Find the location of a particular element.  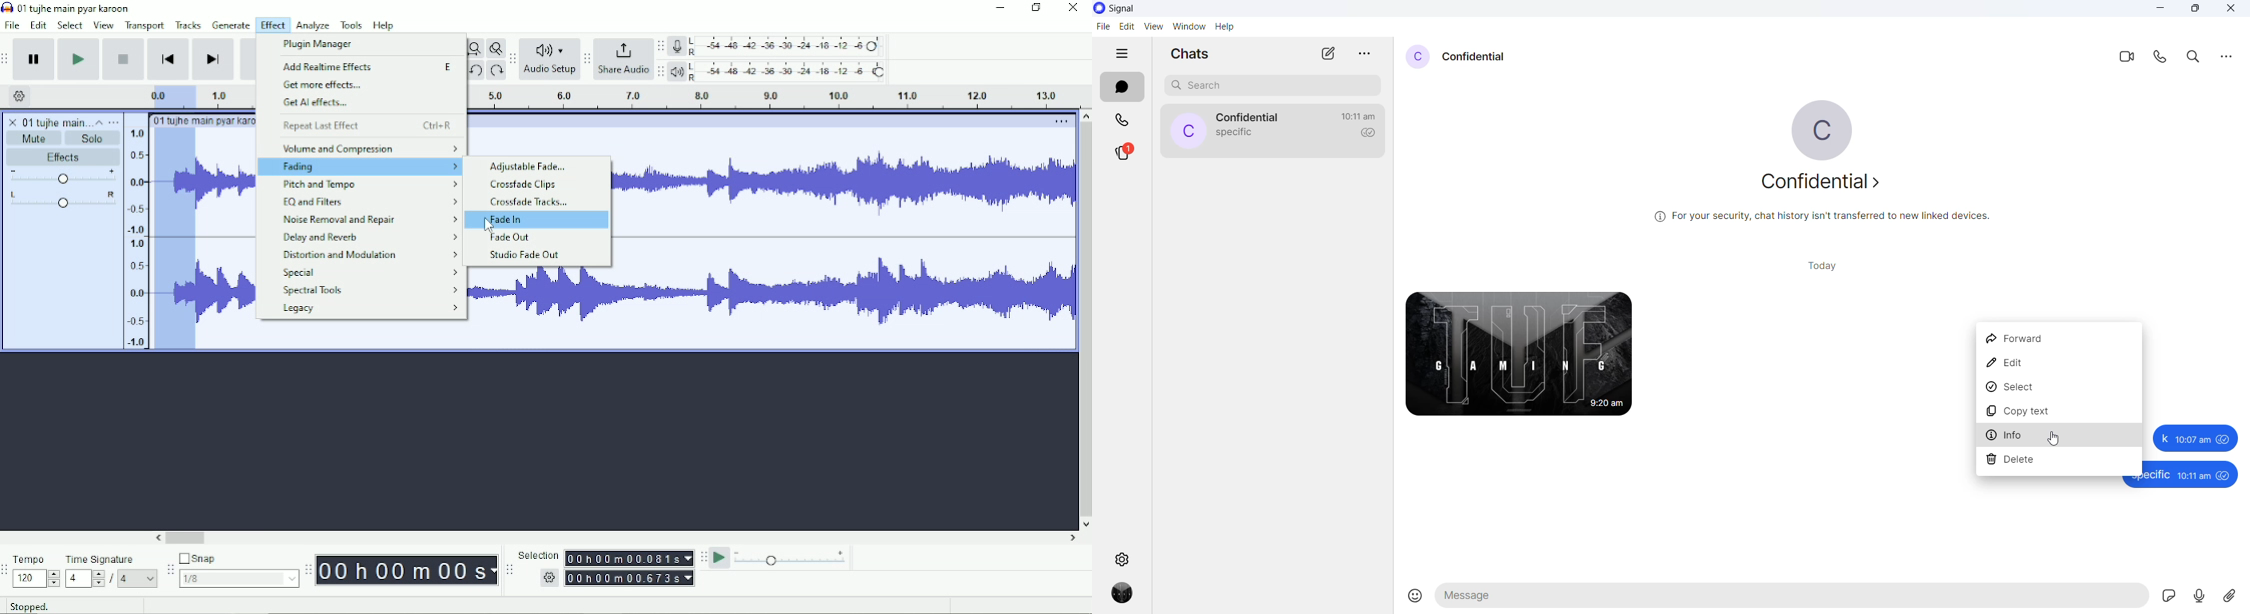

more options is located at coordinates (1368, 51).